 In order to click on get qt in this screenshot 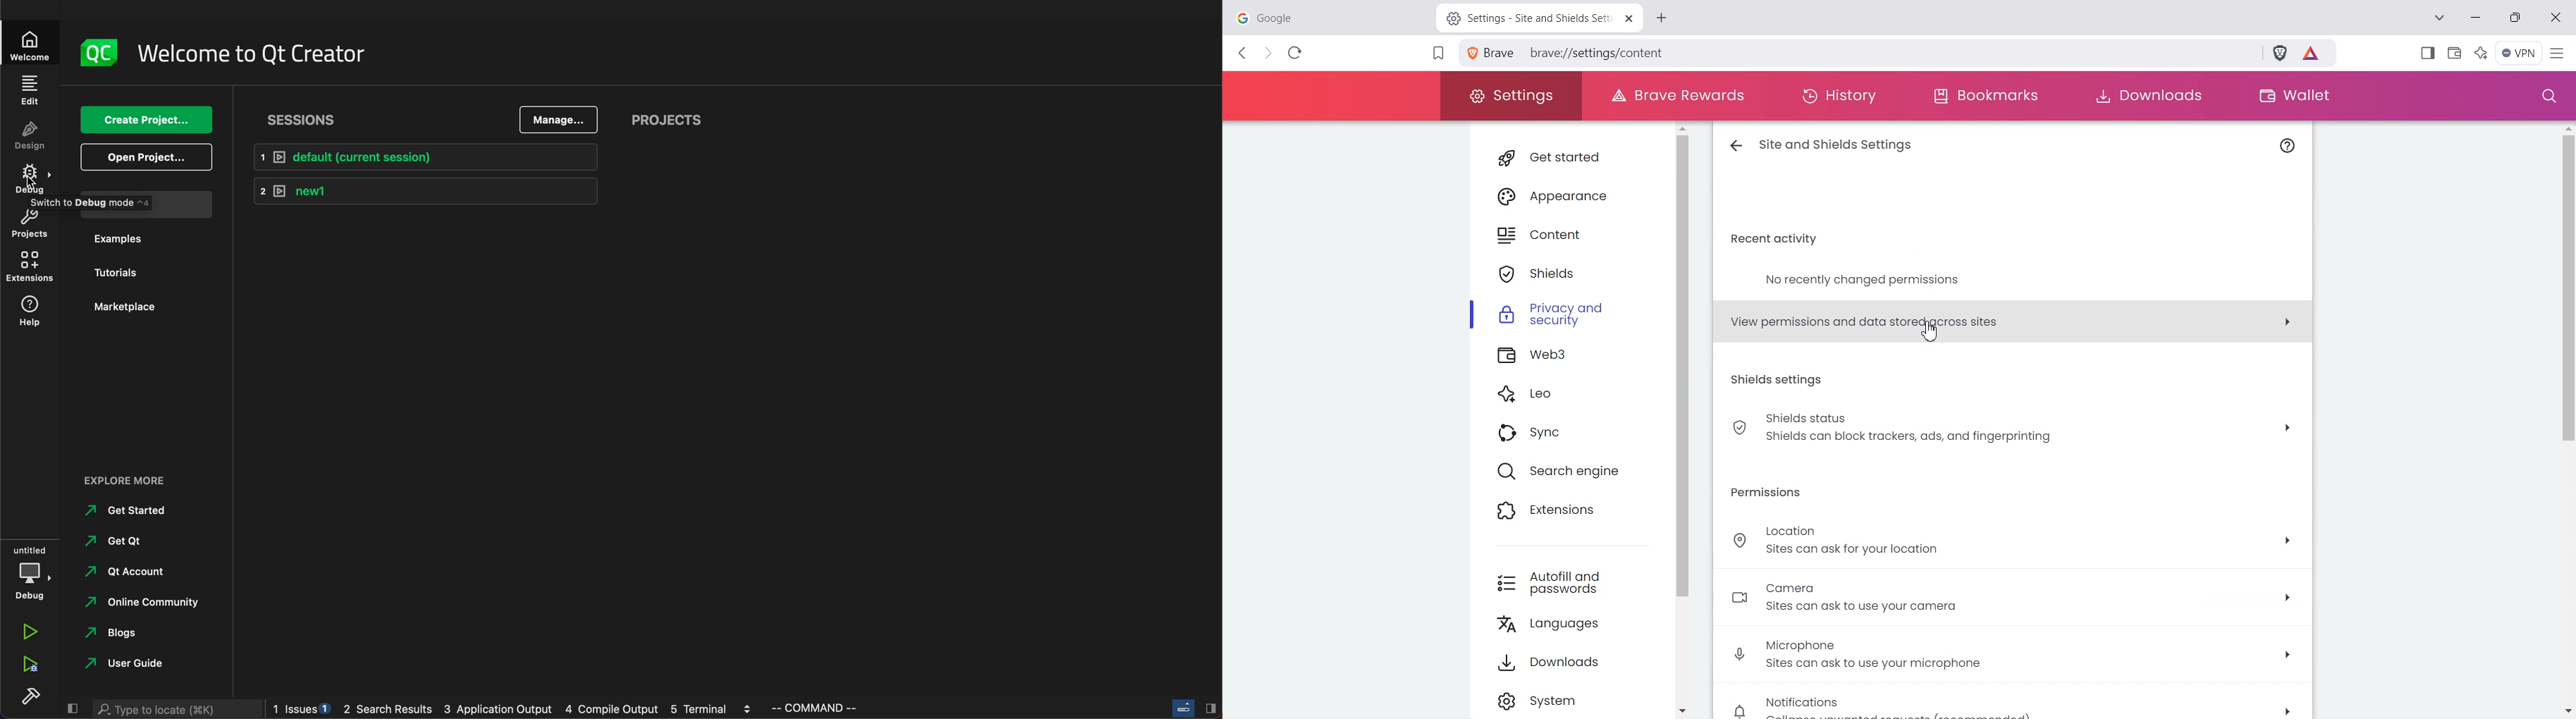, I will do `click(126, 542)`.